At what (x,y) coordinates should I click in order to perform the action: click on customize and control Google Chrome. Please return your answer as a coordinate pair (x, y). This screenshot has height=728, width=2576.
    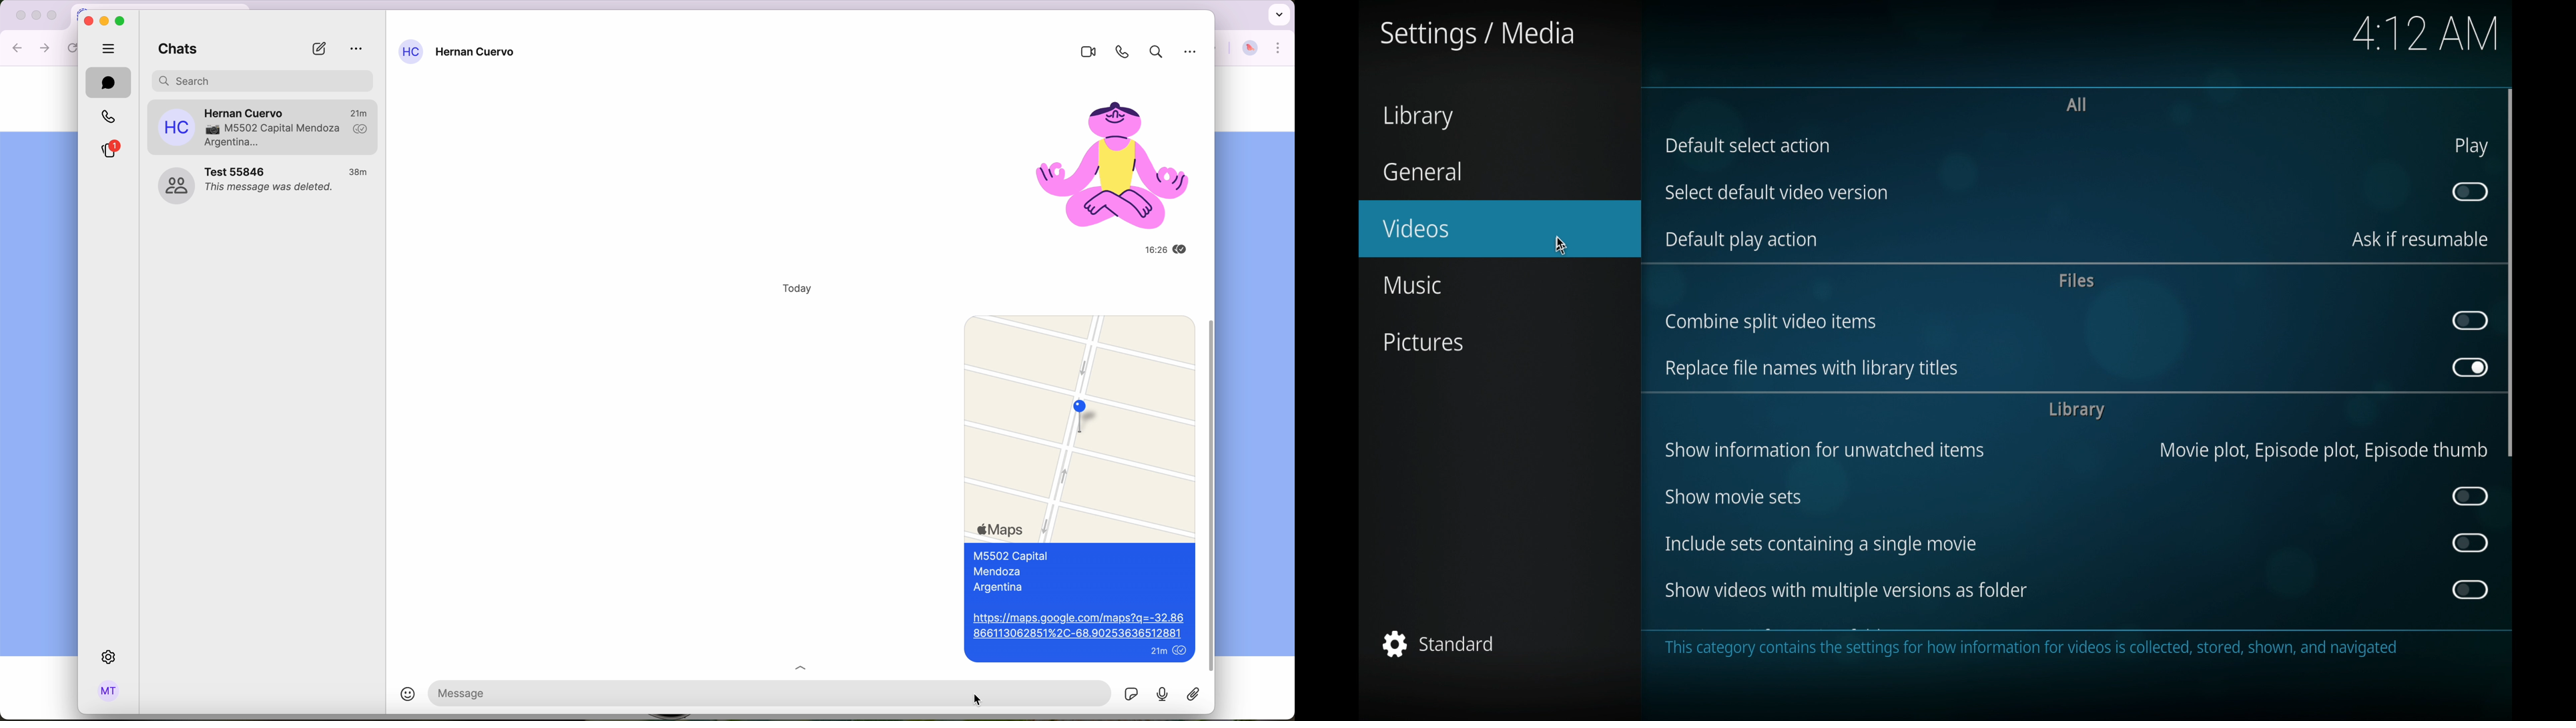
    Looking at the image, I should click on (1279, 49).